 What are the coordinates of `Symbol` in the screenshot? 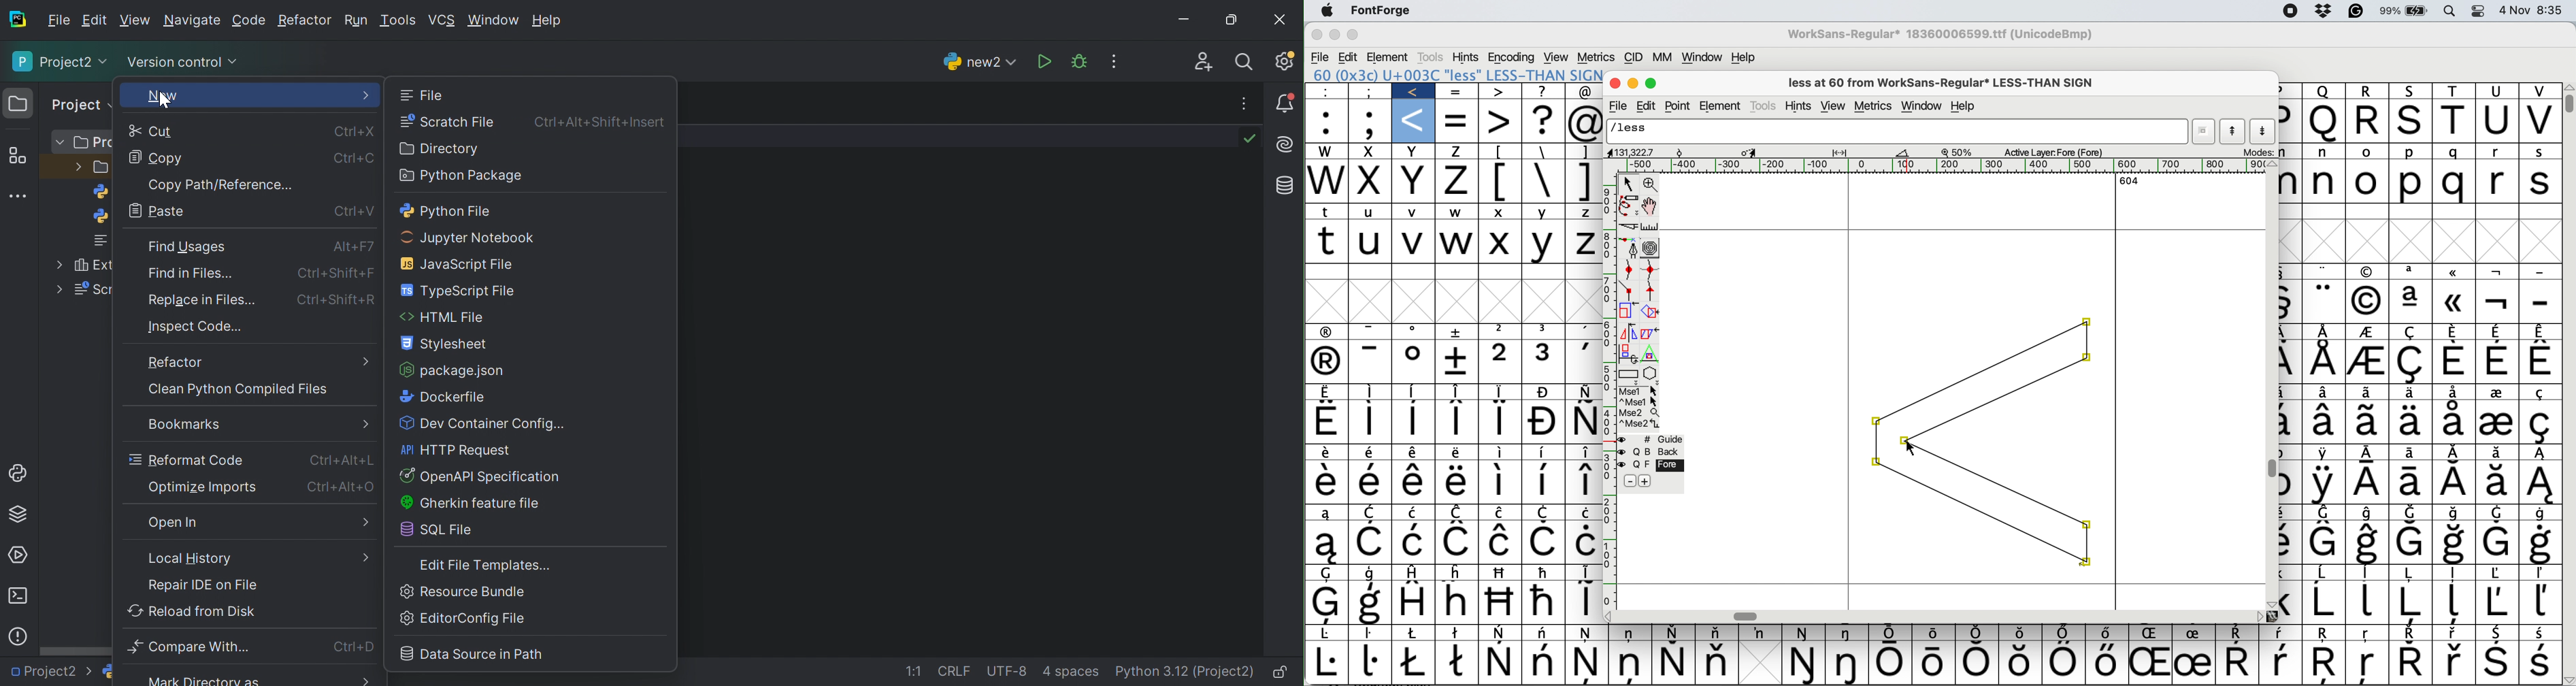 It's located at (1851, 663).